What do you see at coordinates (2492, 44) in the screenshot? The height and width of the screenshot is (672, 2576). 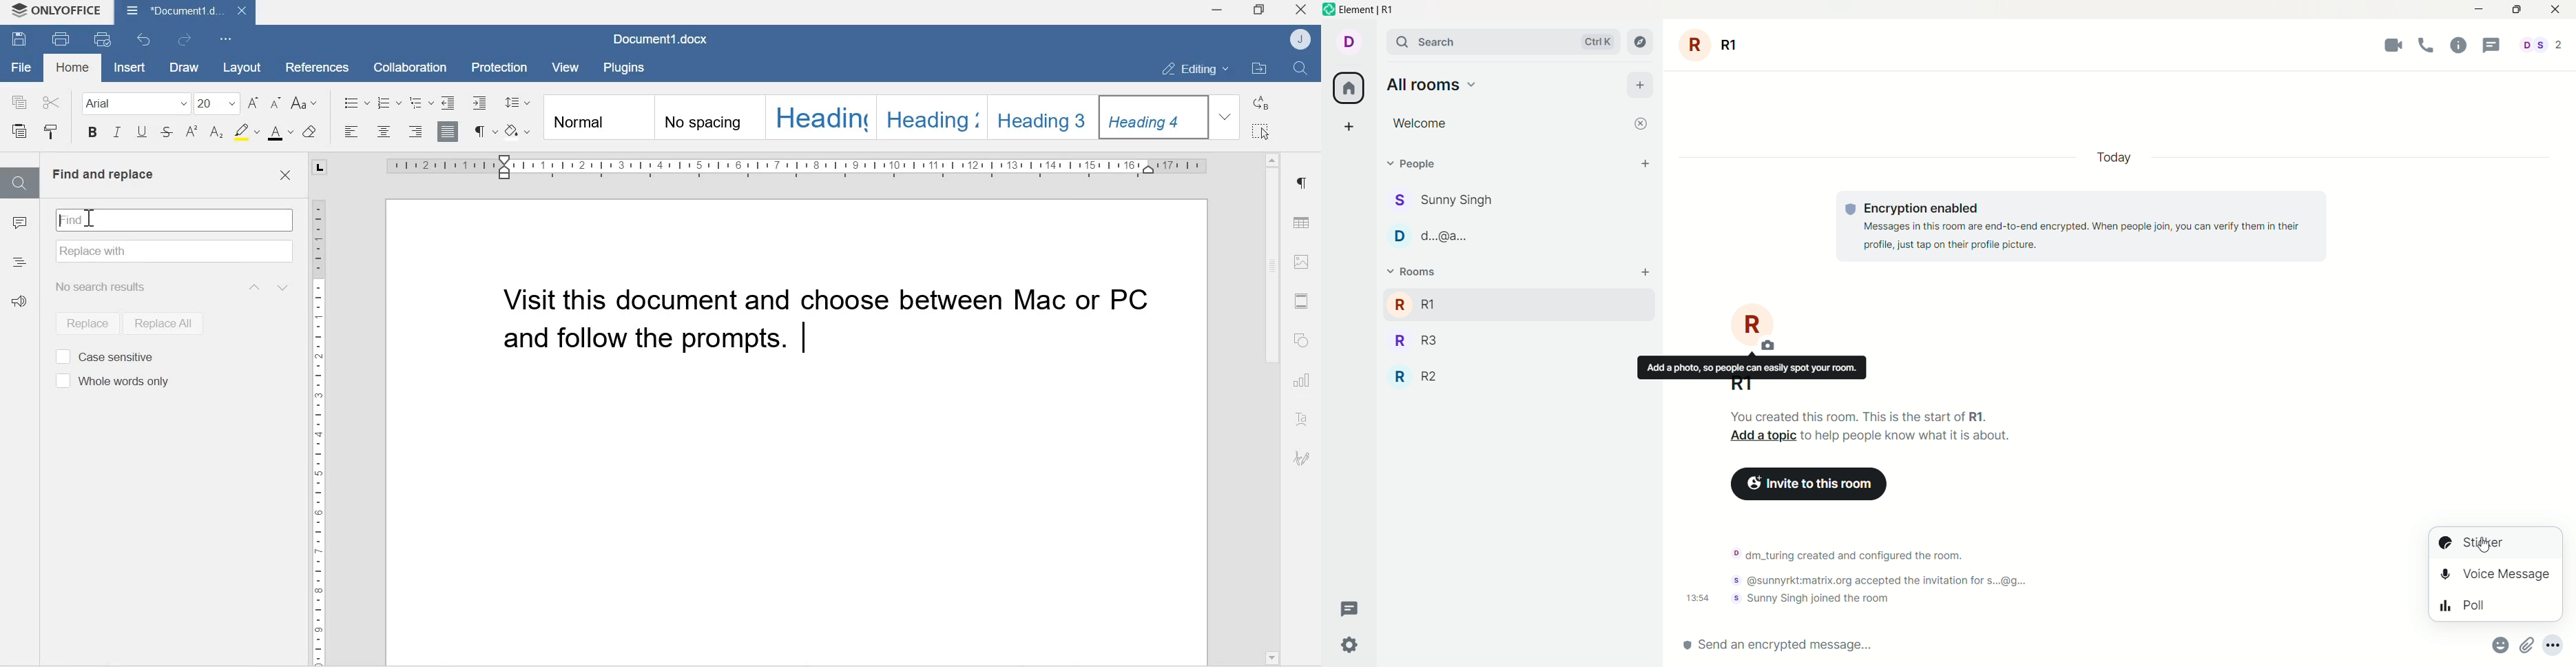 I see `threads` at bounding box center [2492, 44].